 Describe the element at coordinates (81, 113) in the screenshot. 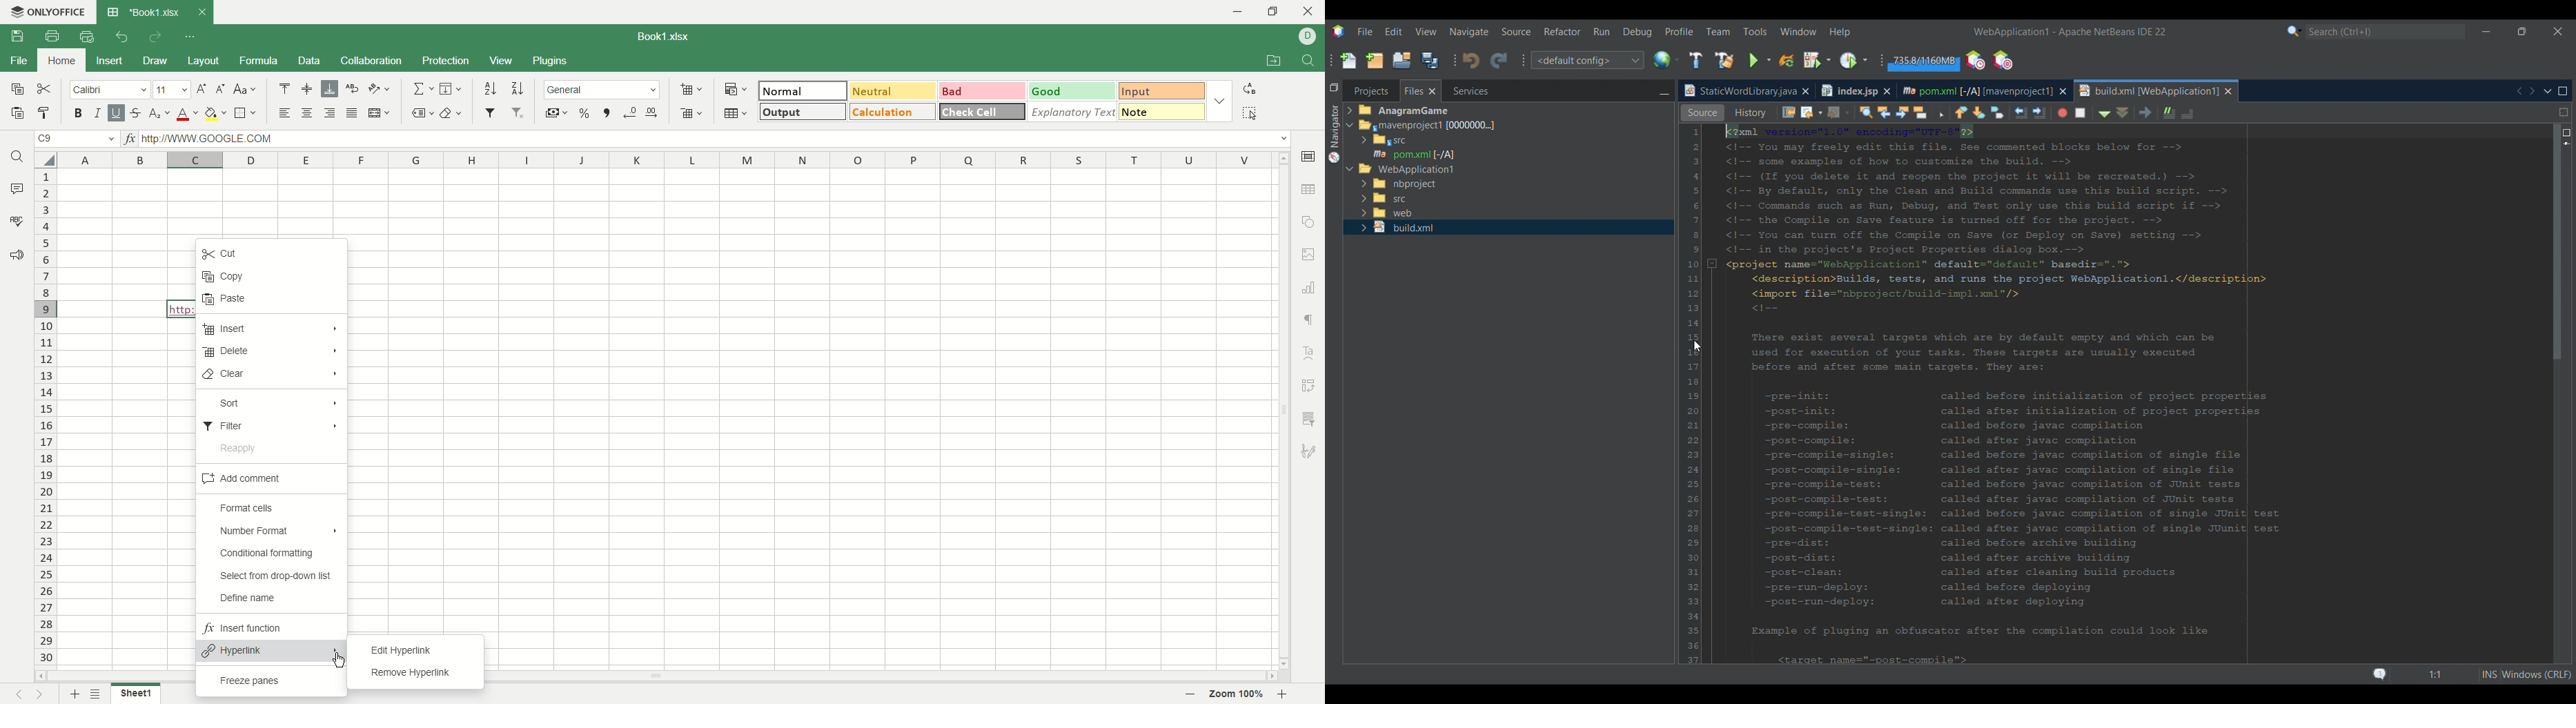

I see `bold` at that location.